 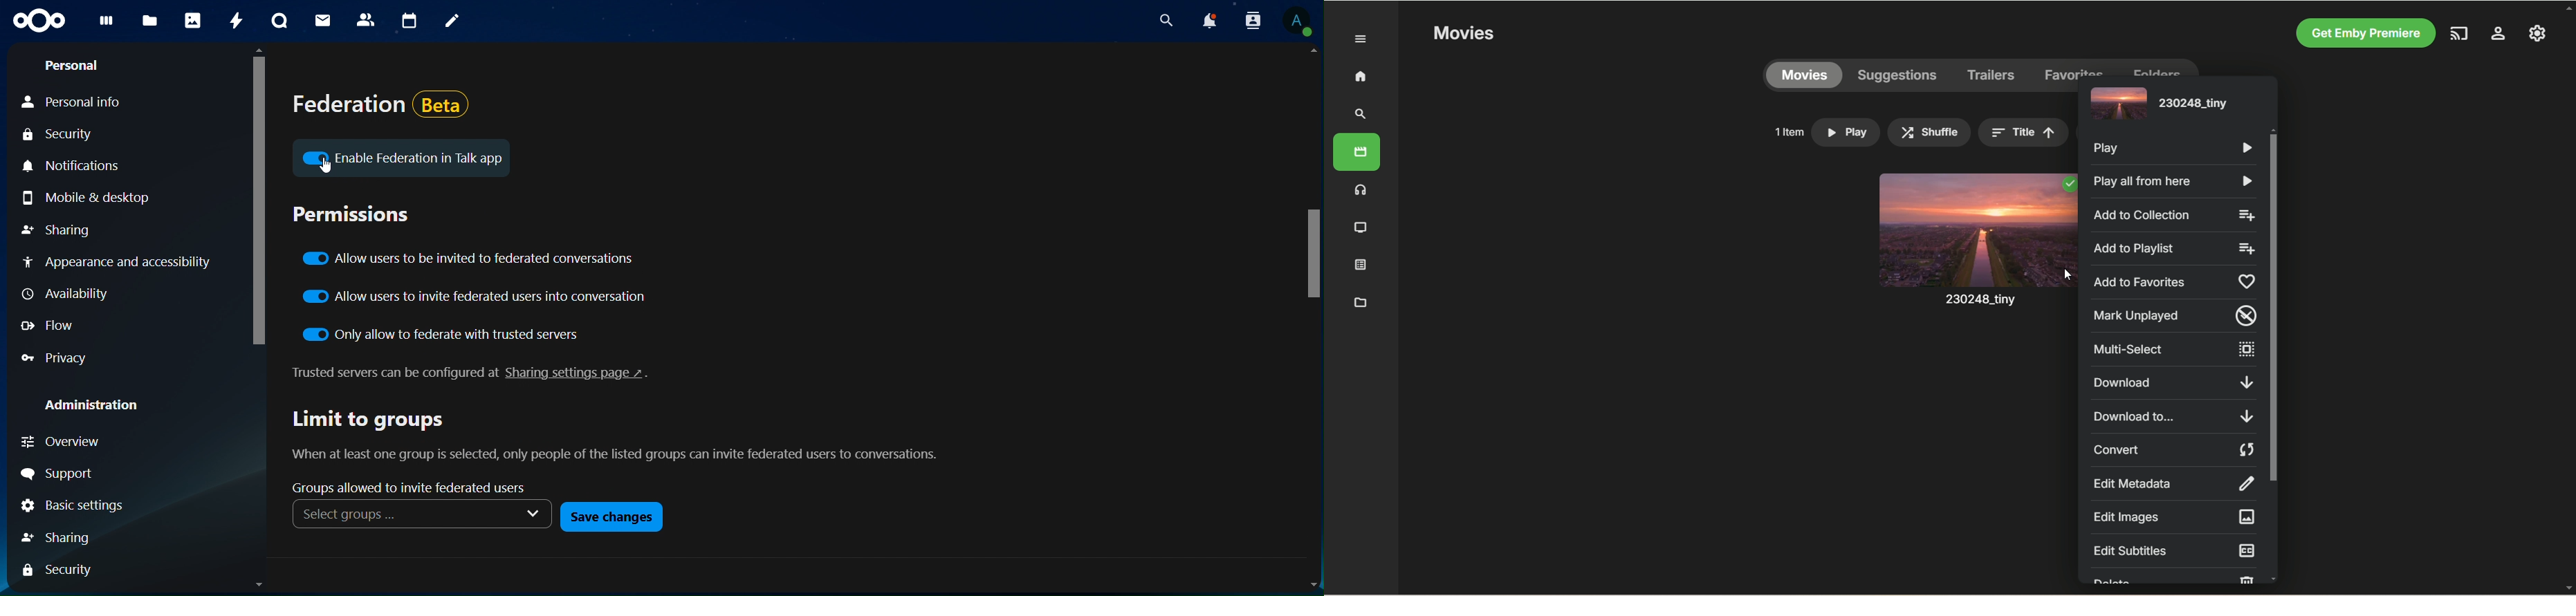 I want to click on contacts, so click(x=365, y=19).